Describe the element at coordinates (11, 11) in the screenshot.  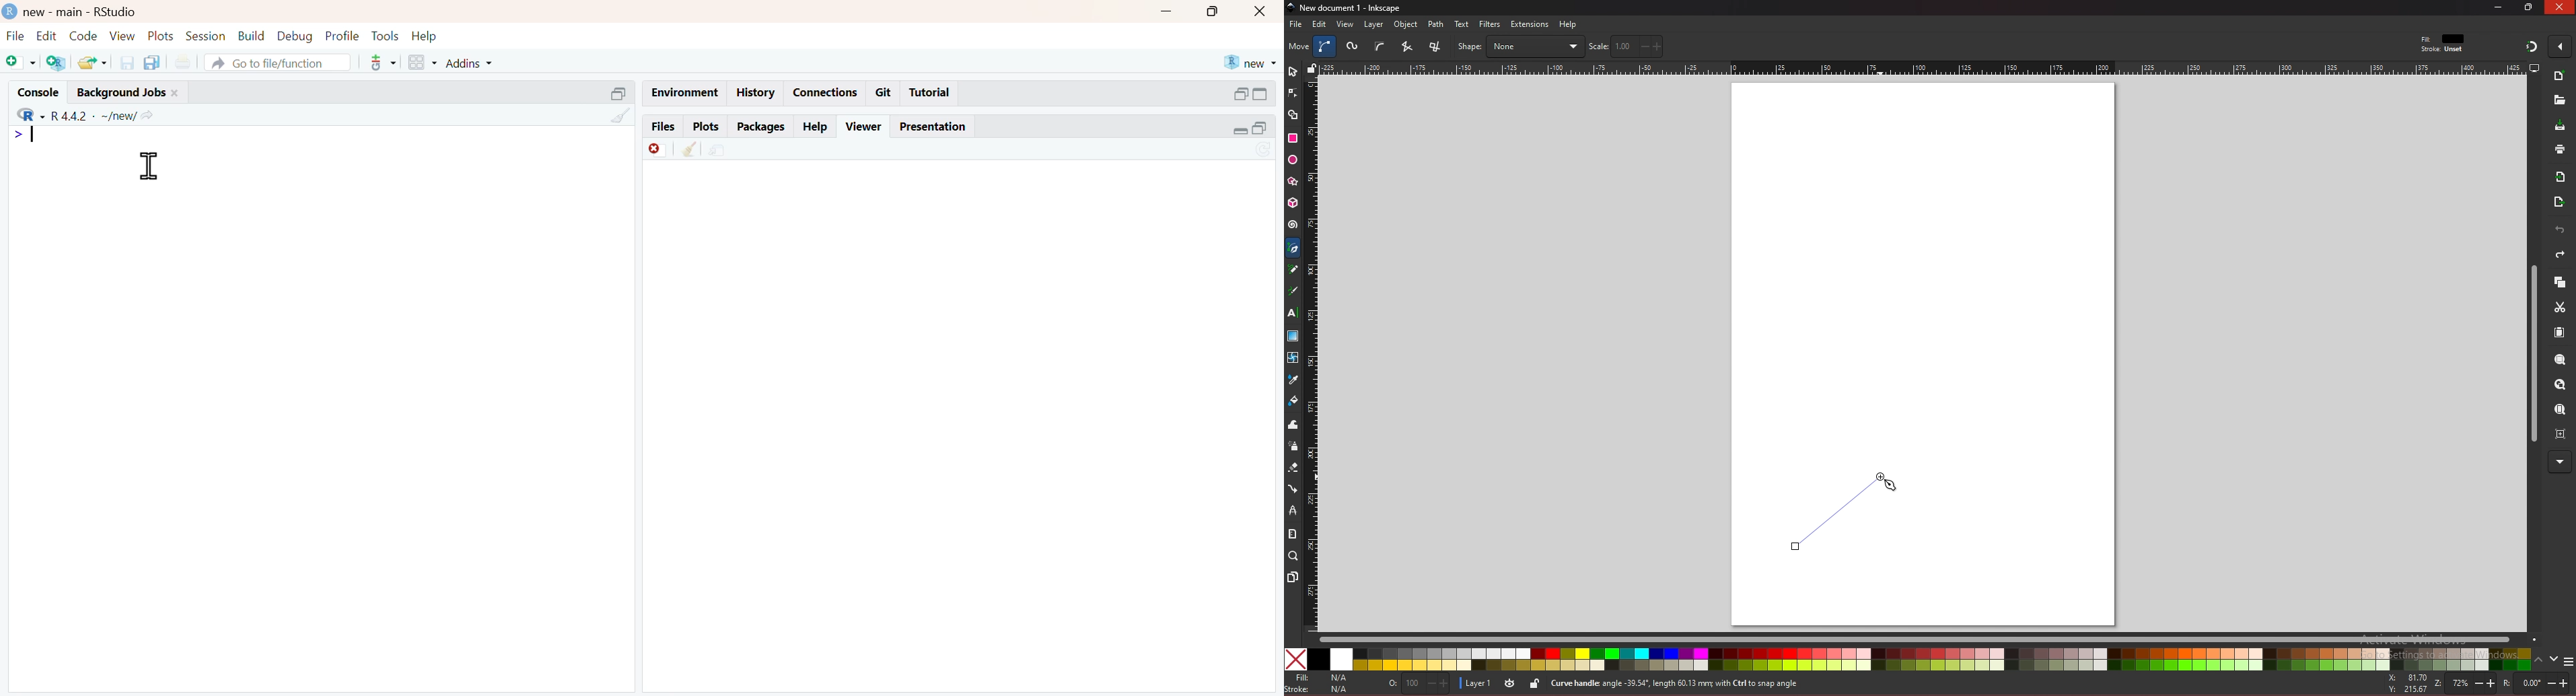
I see `logo` at that location.